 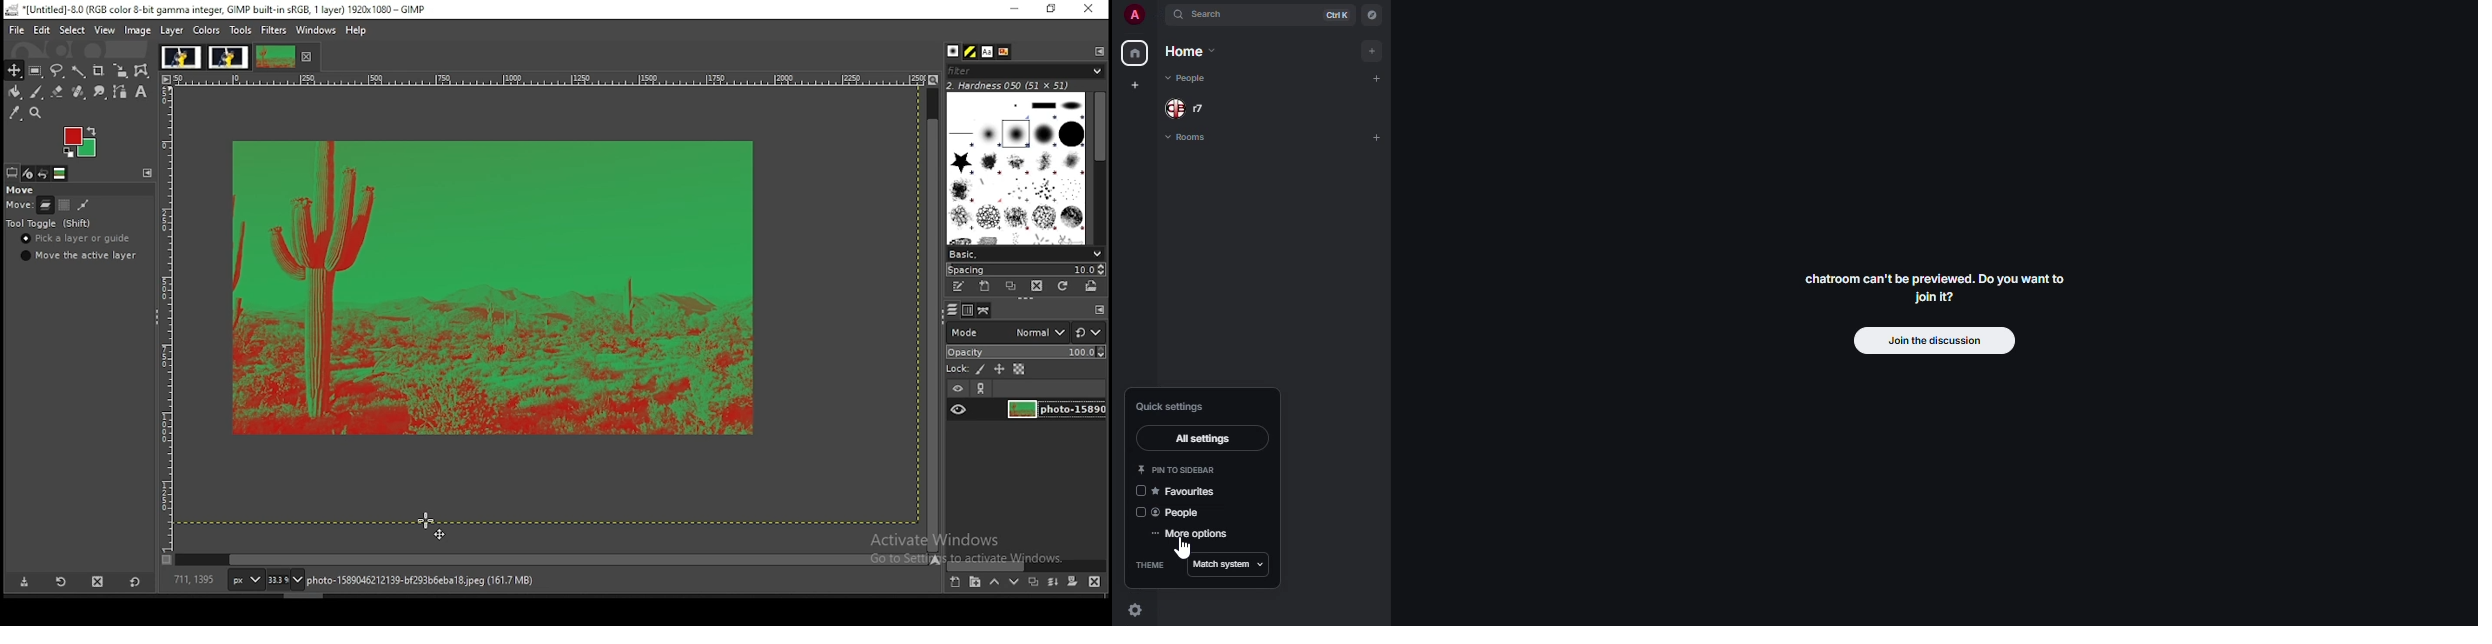 I want to click on lock size and position, so click(x=1000, y=369).